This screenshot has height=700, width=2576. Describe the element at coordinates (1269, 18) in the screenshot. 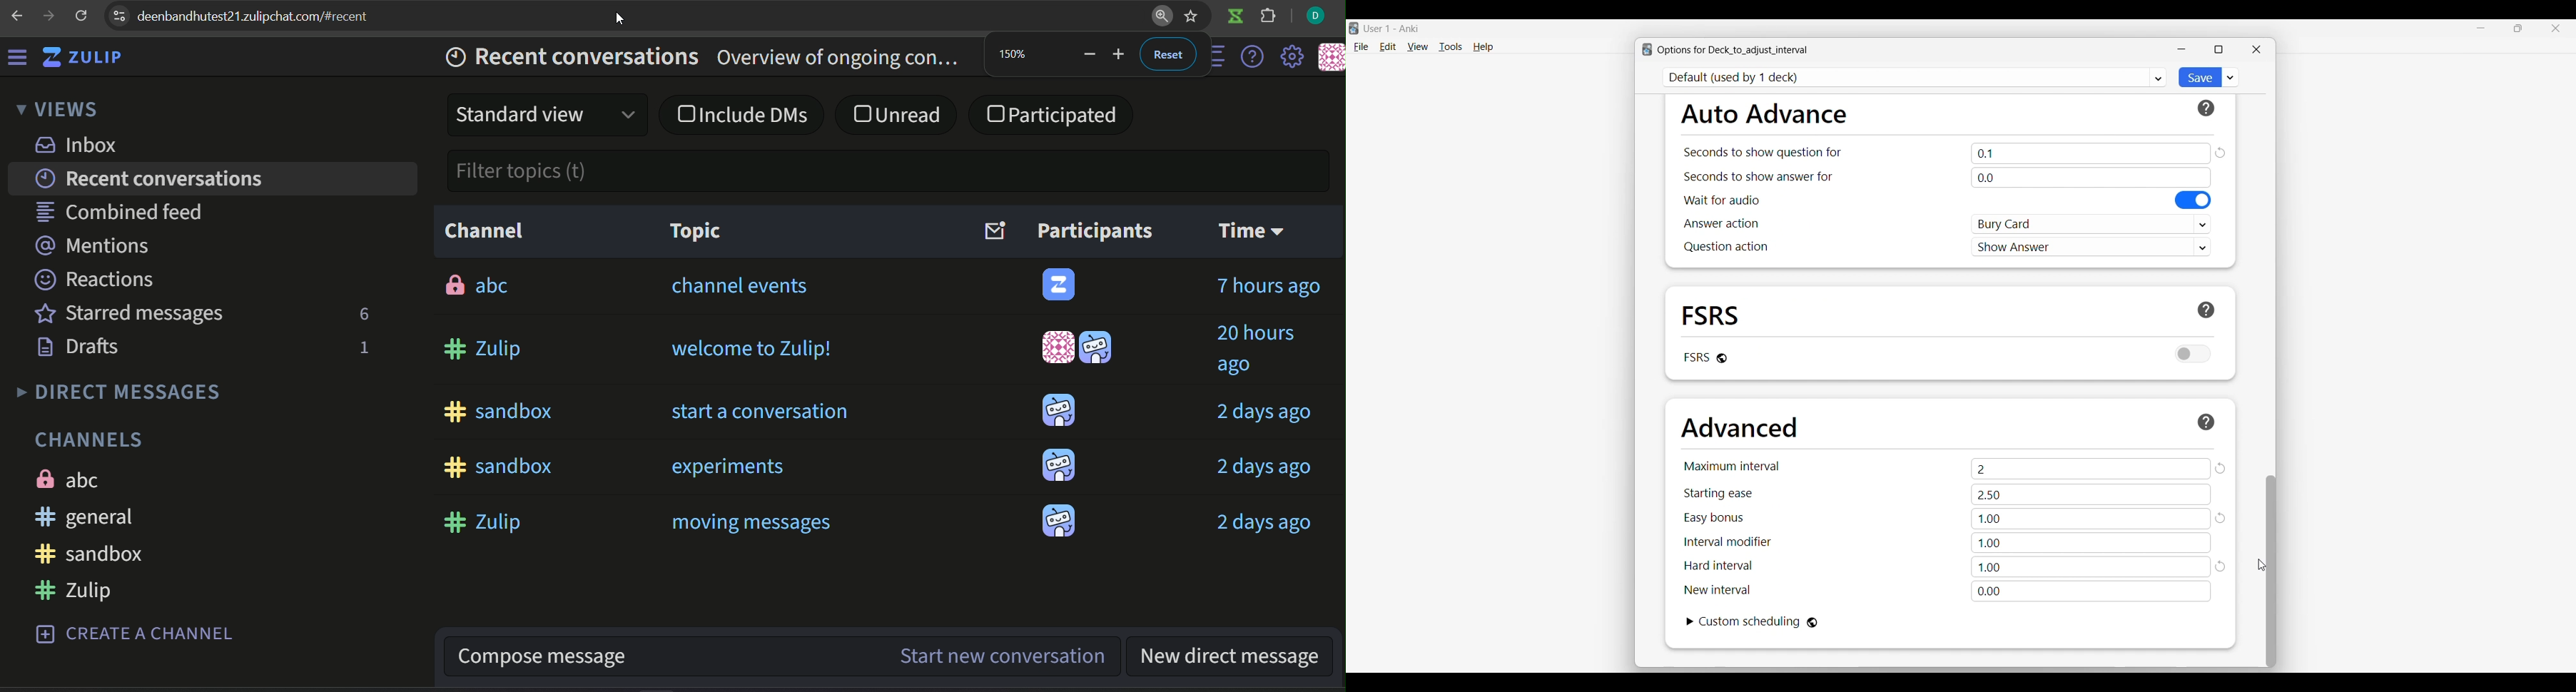

I see `extension` at that location.